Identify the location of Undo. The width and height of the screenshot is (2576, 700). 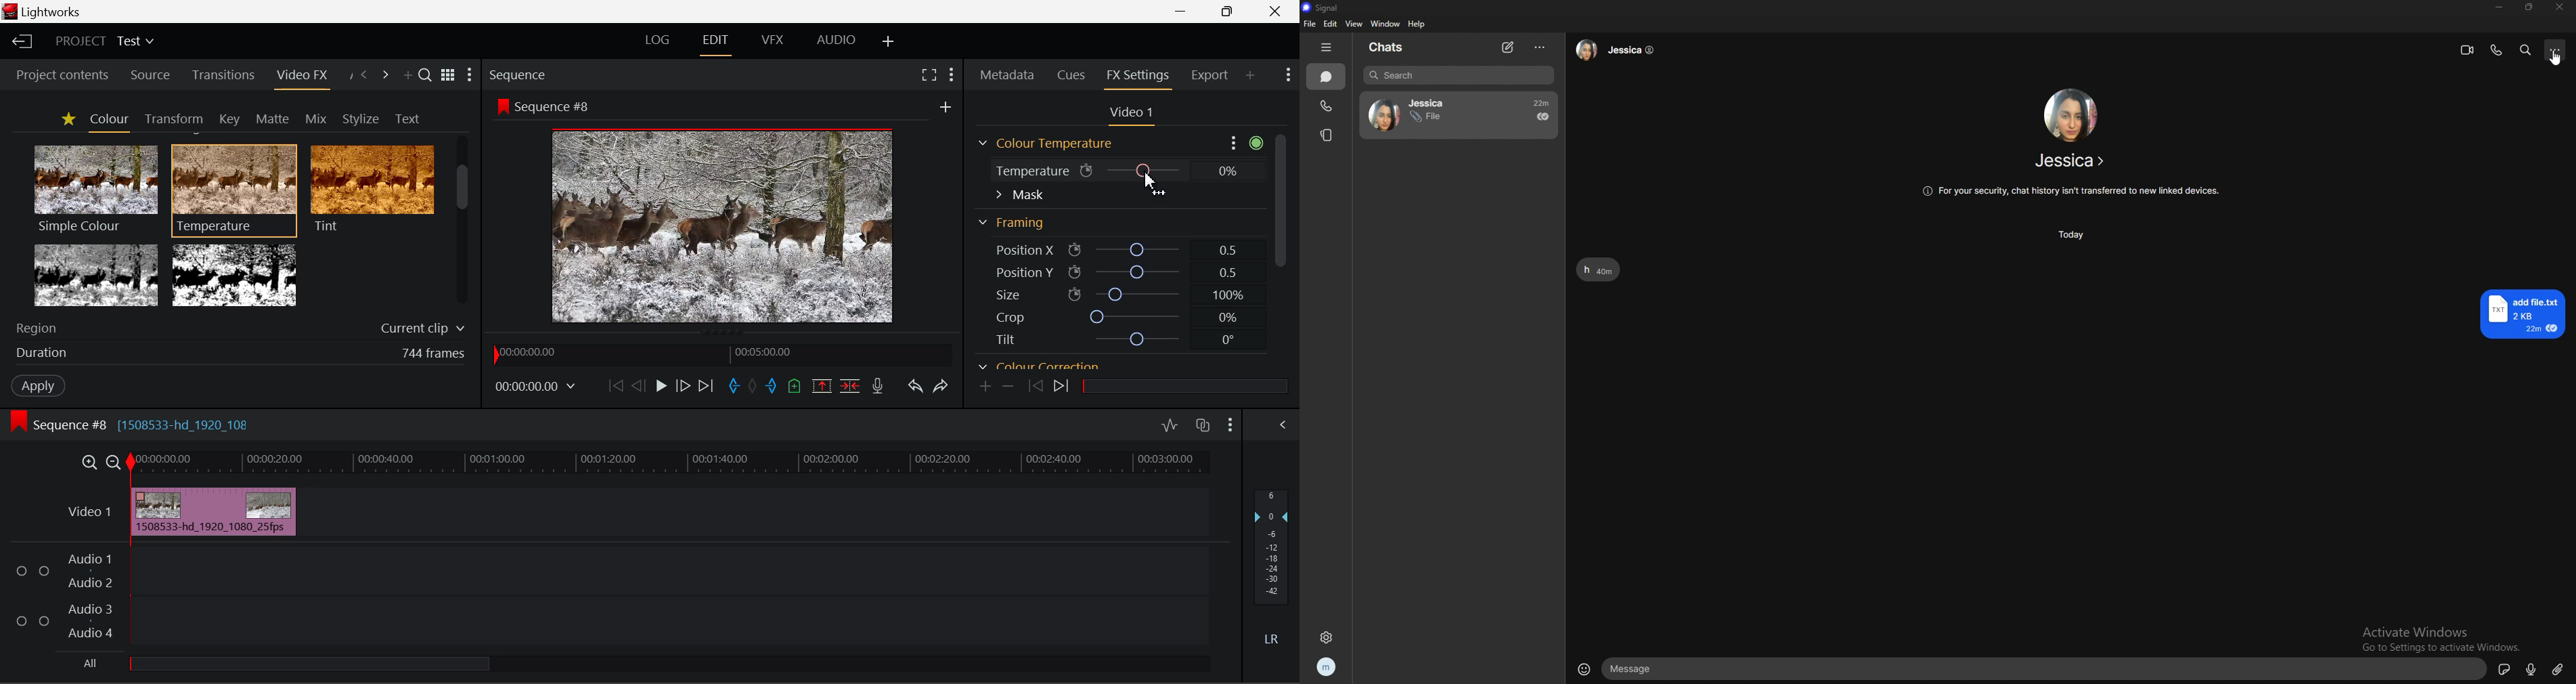
(914, 385).